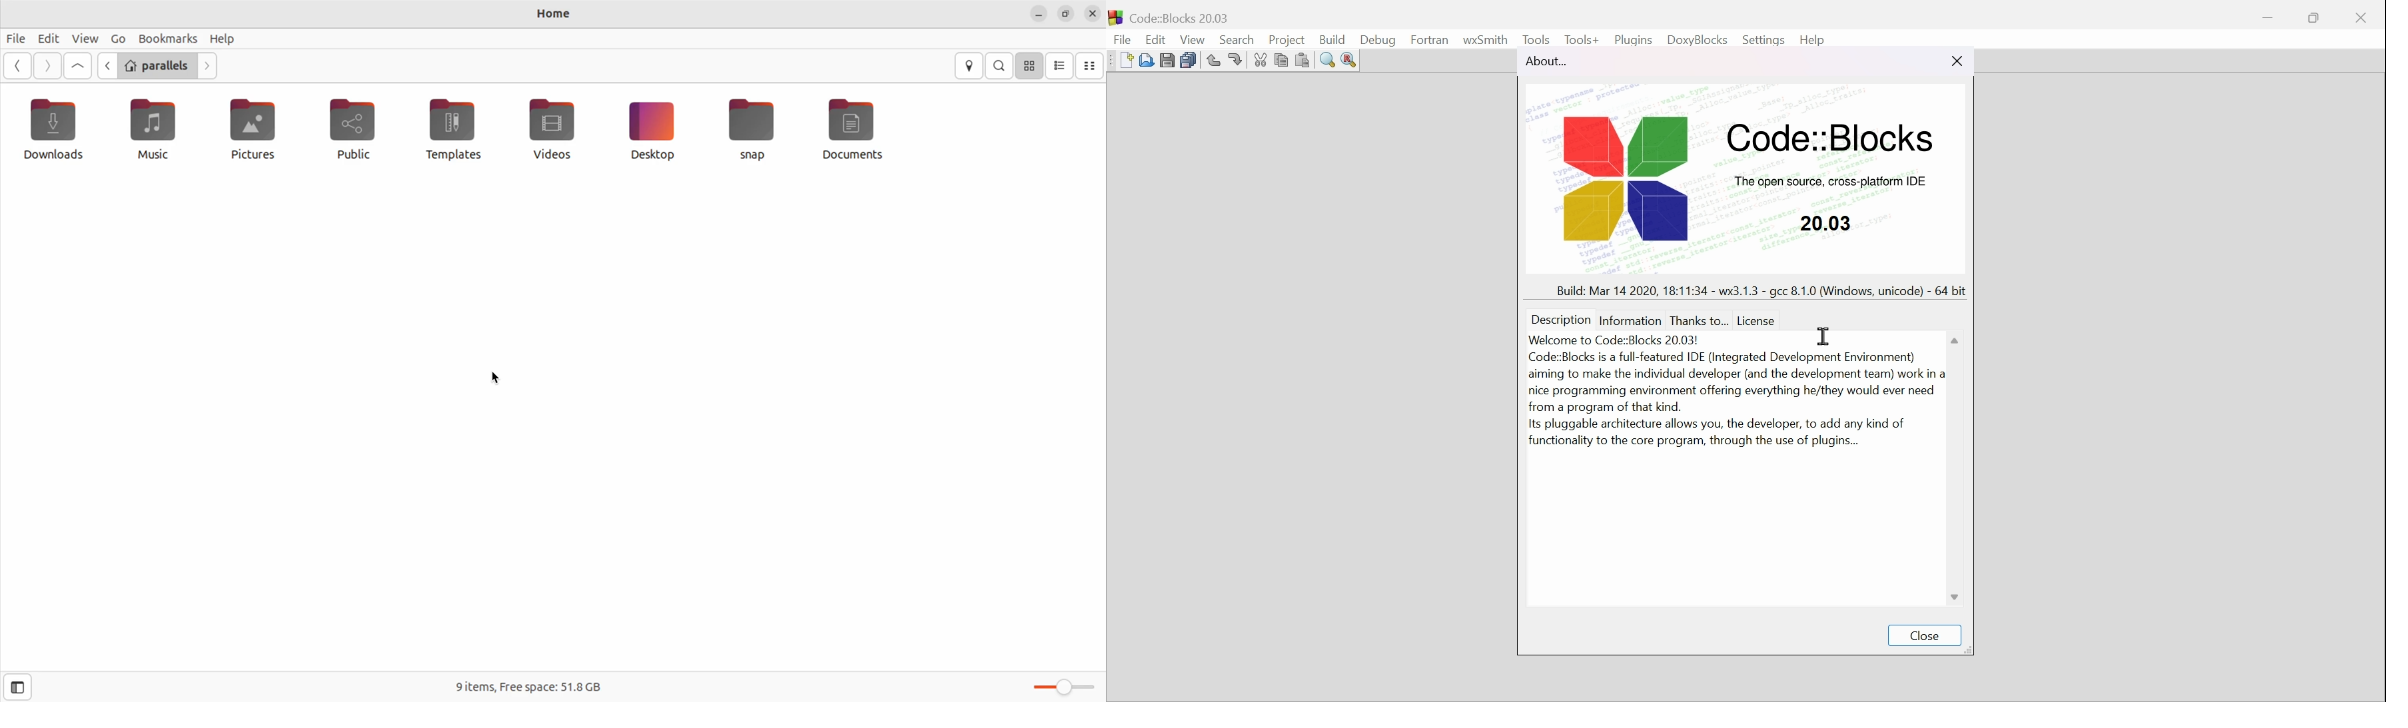  I want to click on file, so click(1122, 40).